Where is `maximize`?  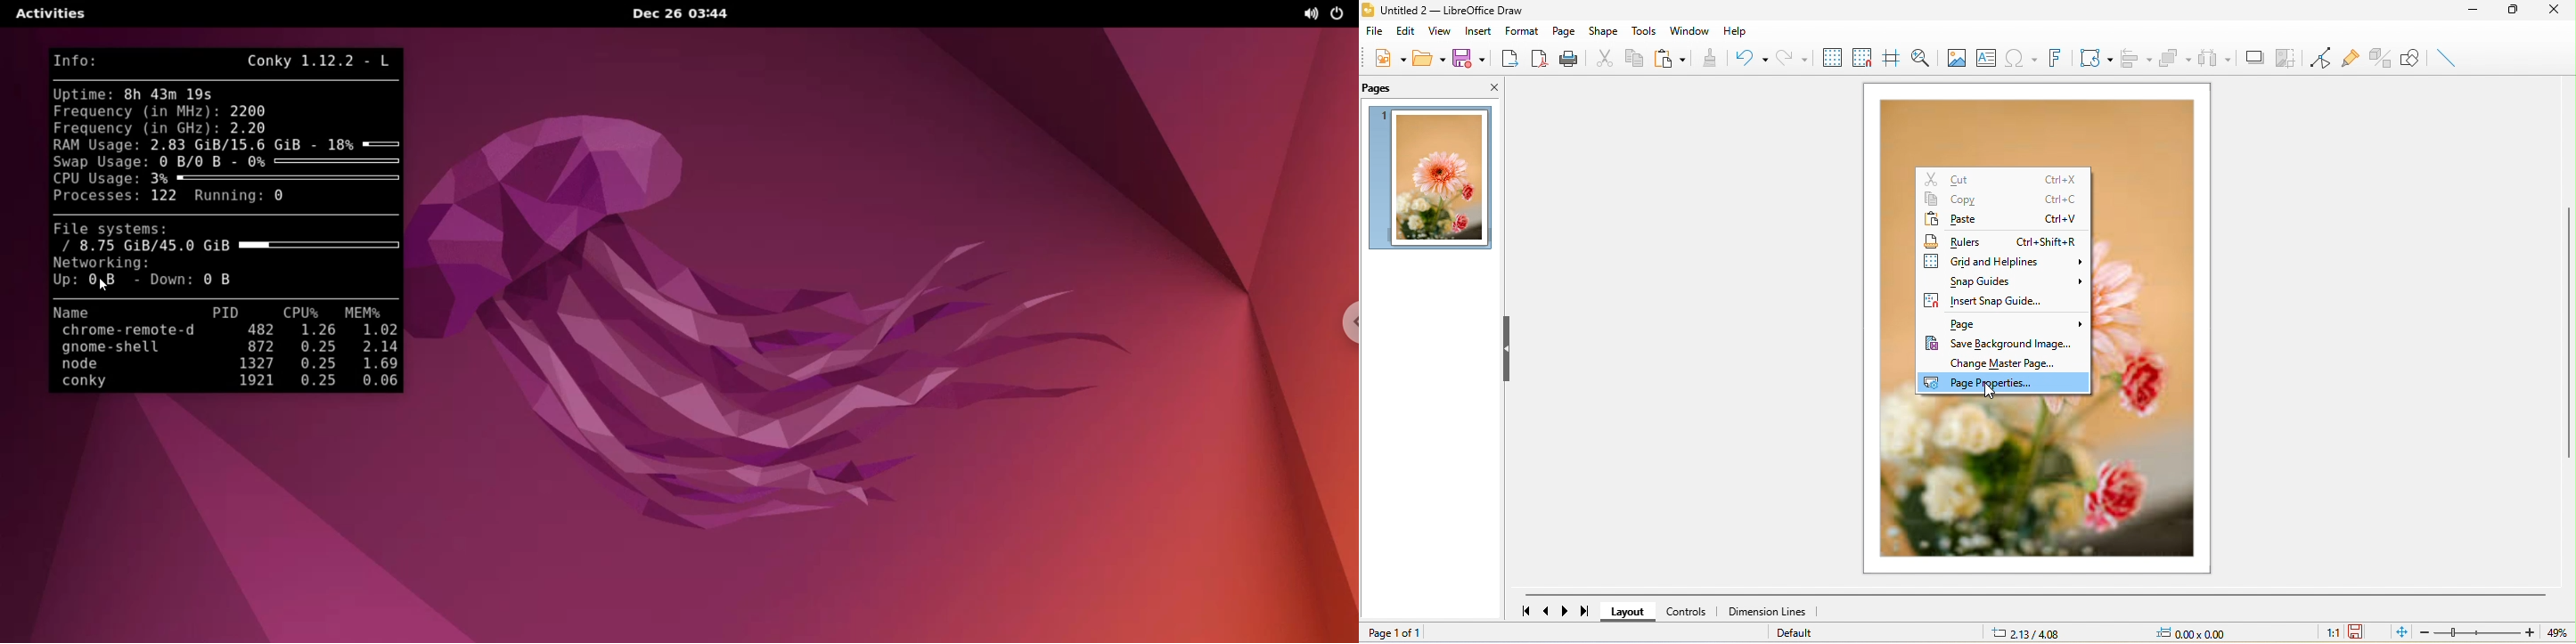
maximize is located at coordinates (2522, 12).